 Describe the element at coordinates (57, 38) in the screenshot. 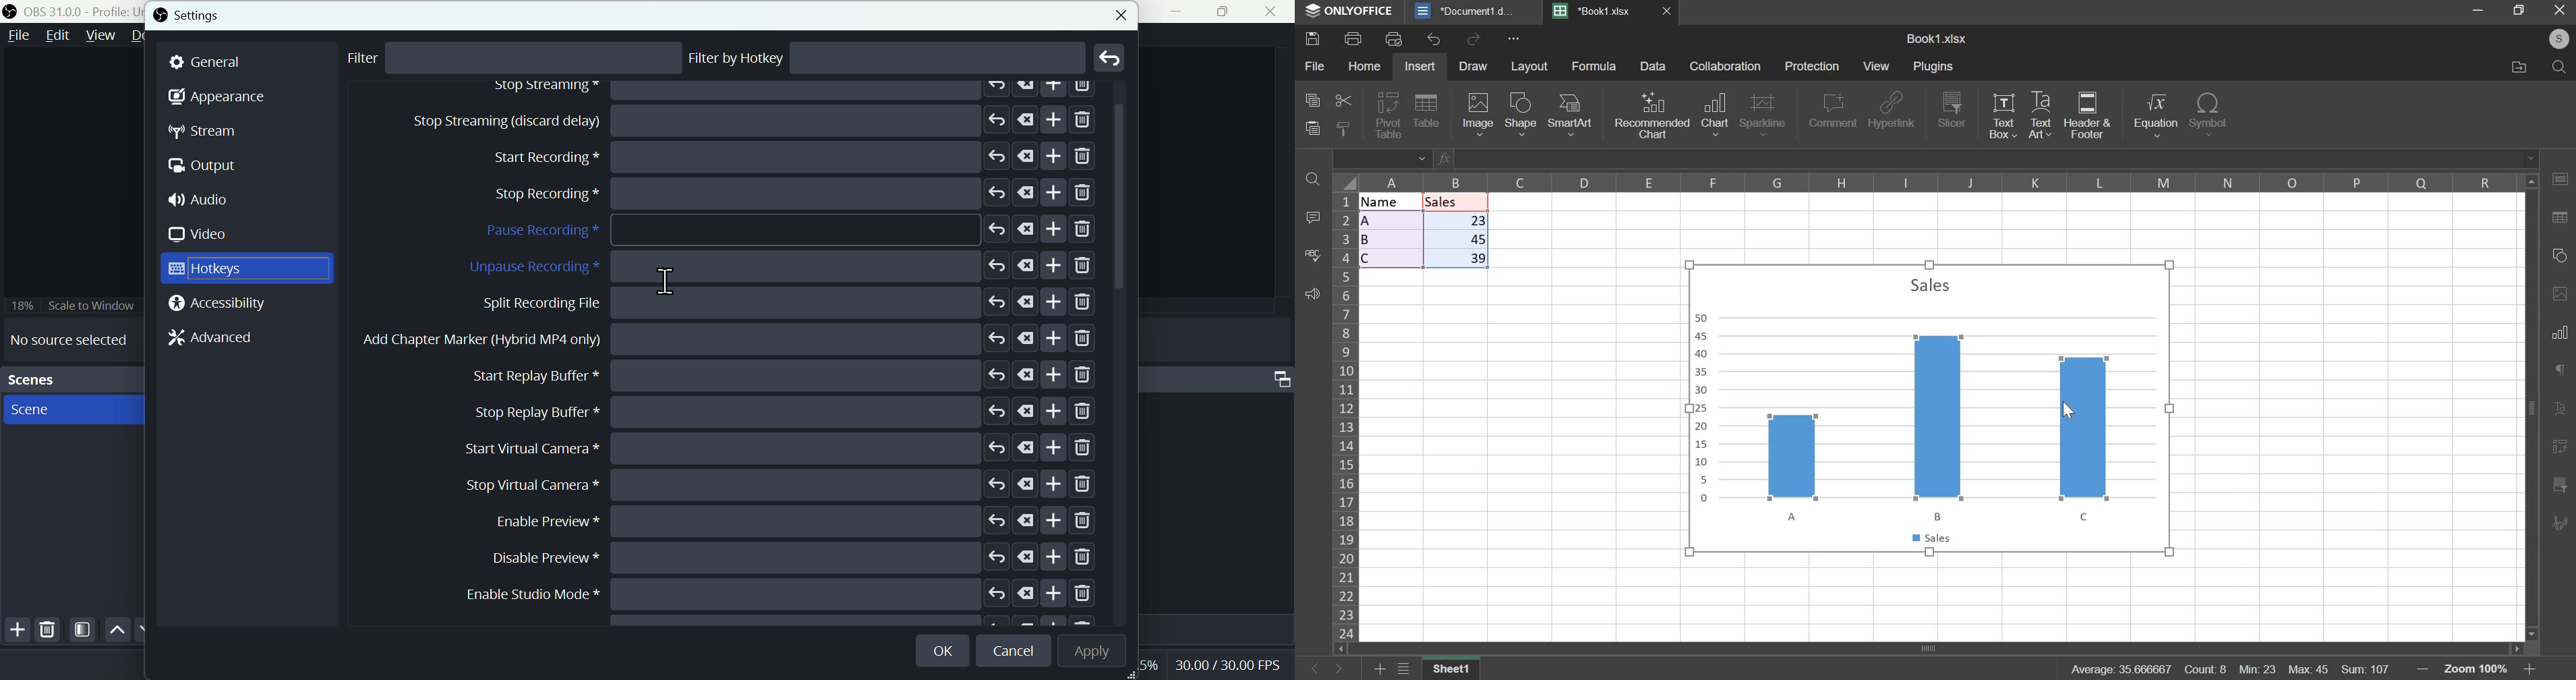

I see `Edit` at that location.